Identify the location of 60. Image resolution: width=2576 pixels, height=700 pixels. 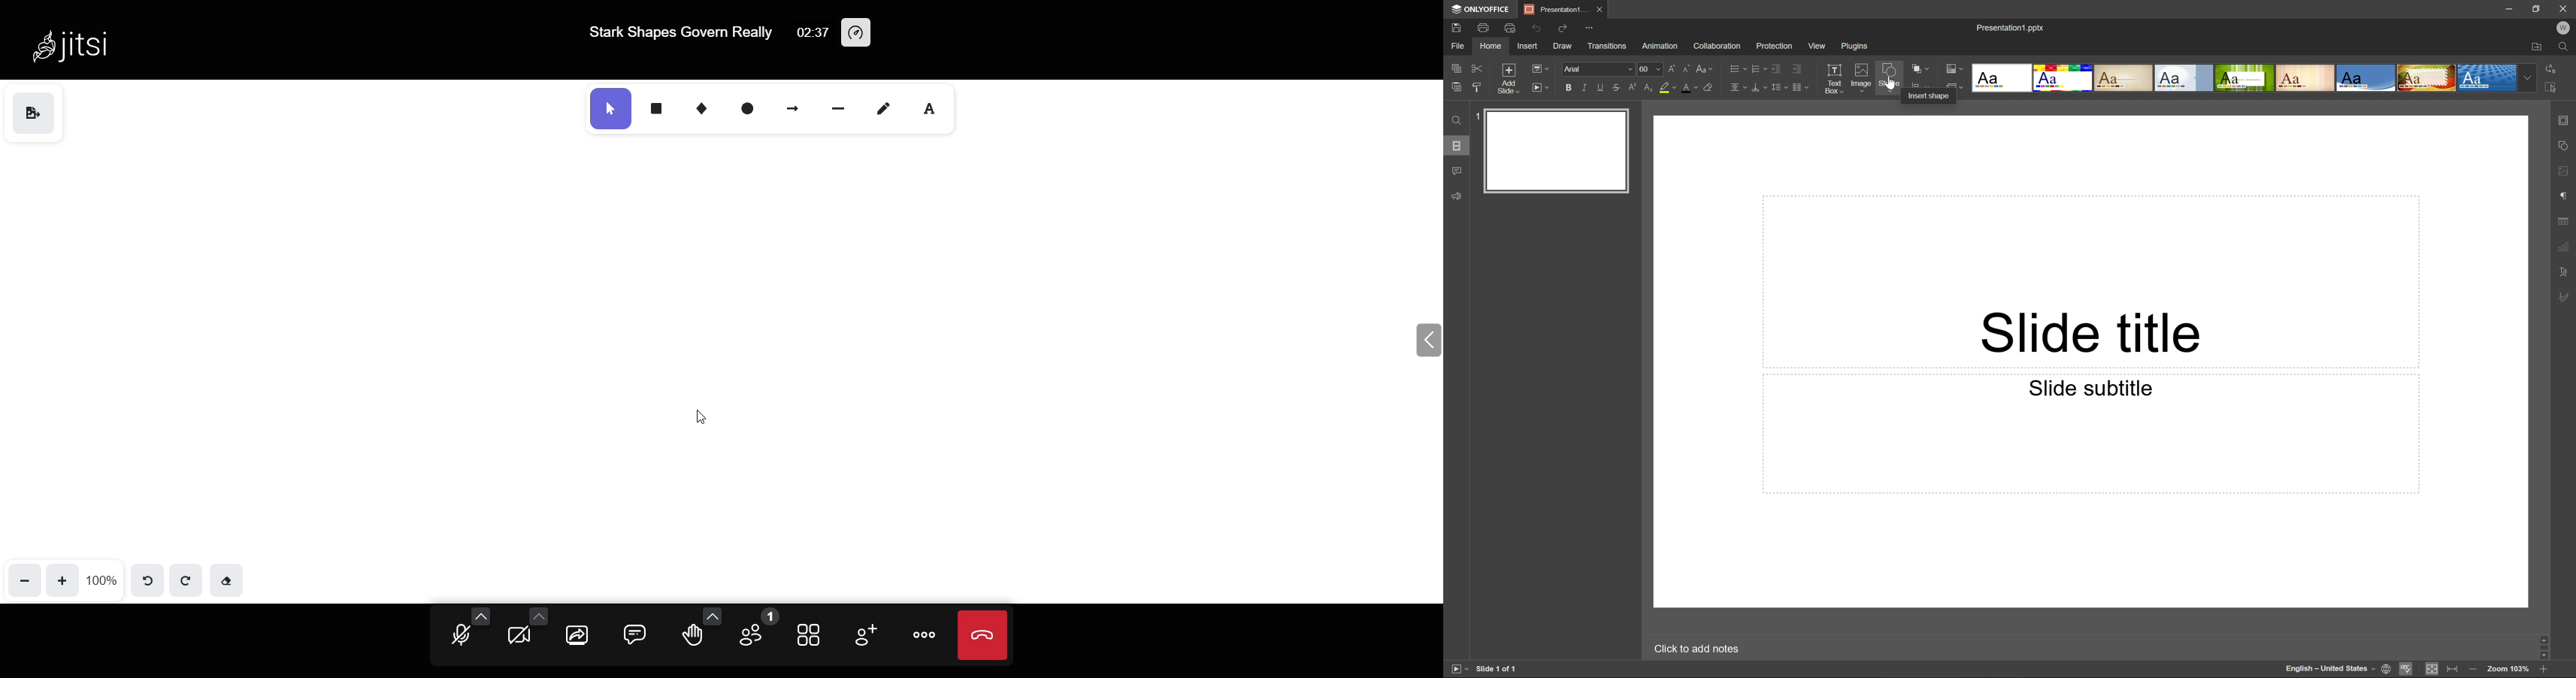
(1649, 69).